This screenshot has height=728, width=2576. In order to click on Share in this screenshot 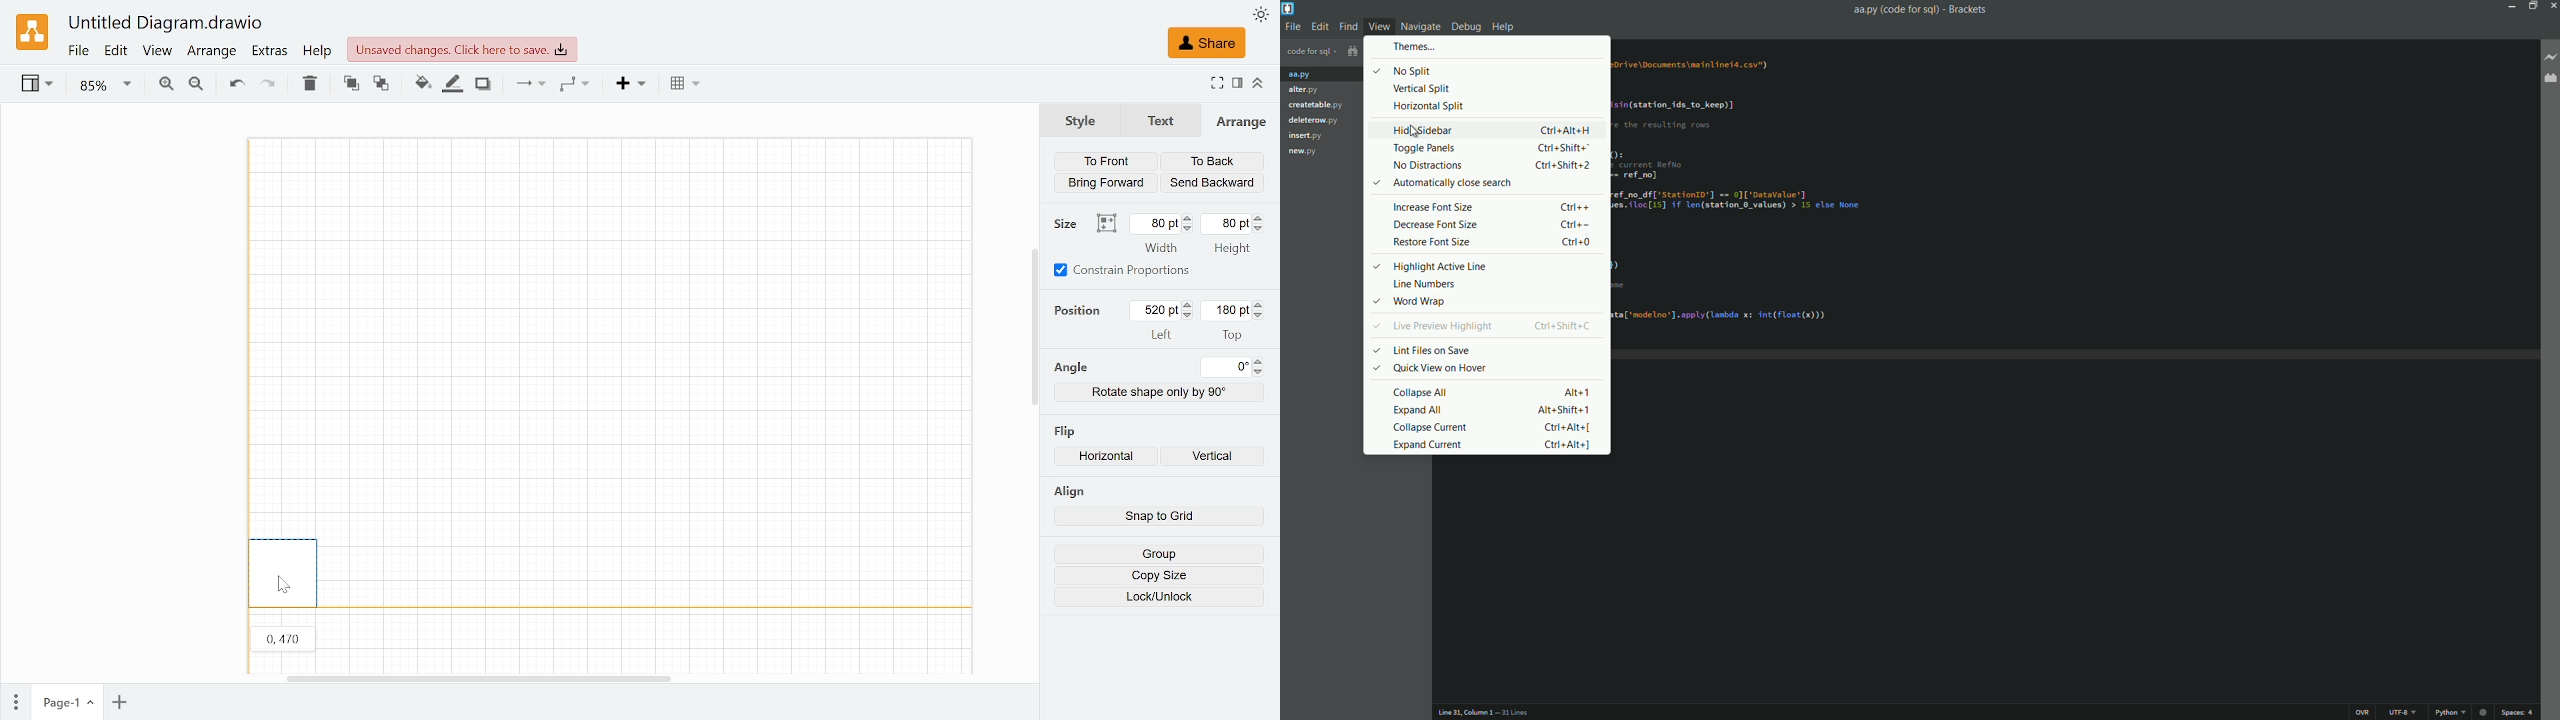, I will do `click(1206, 43)`.